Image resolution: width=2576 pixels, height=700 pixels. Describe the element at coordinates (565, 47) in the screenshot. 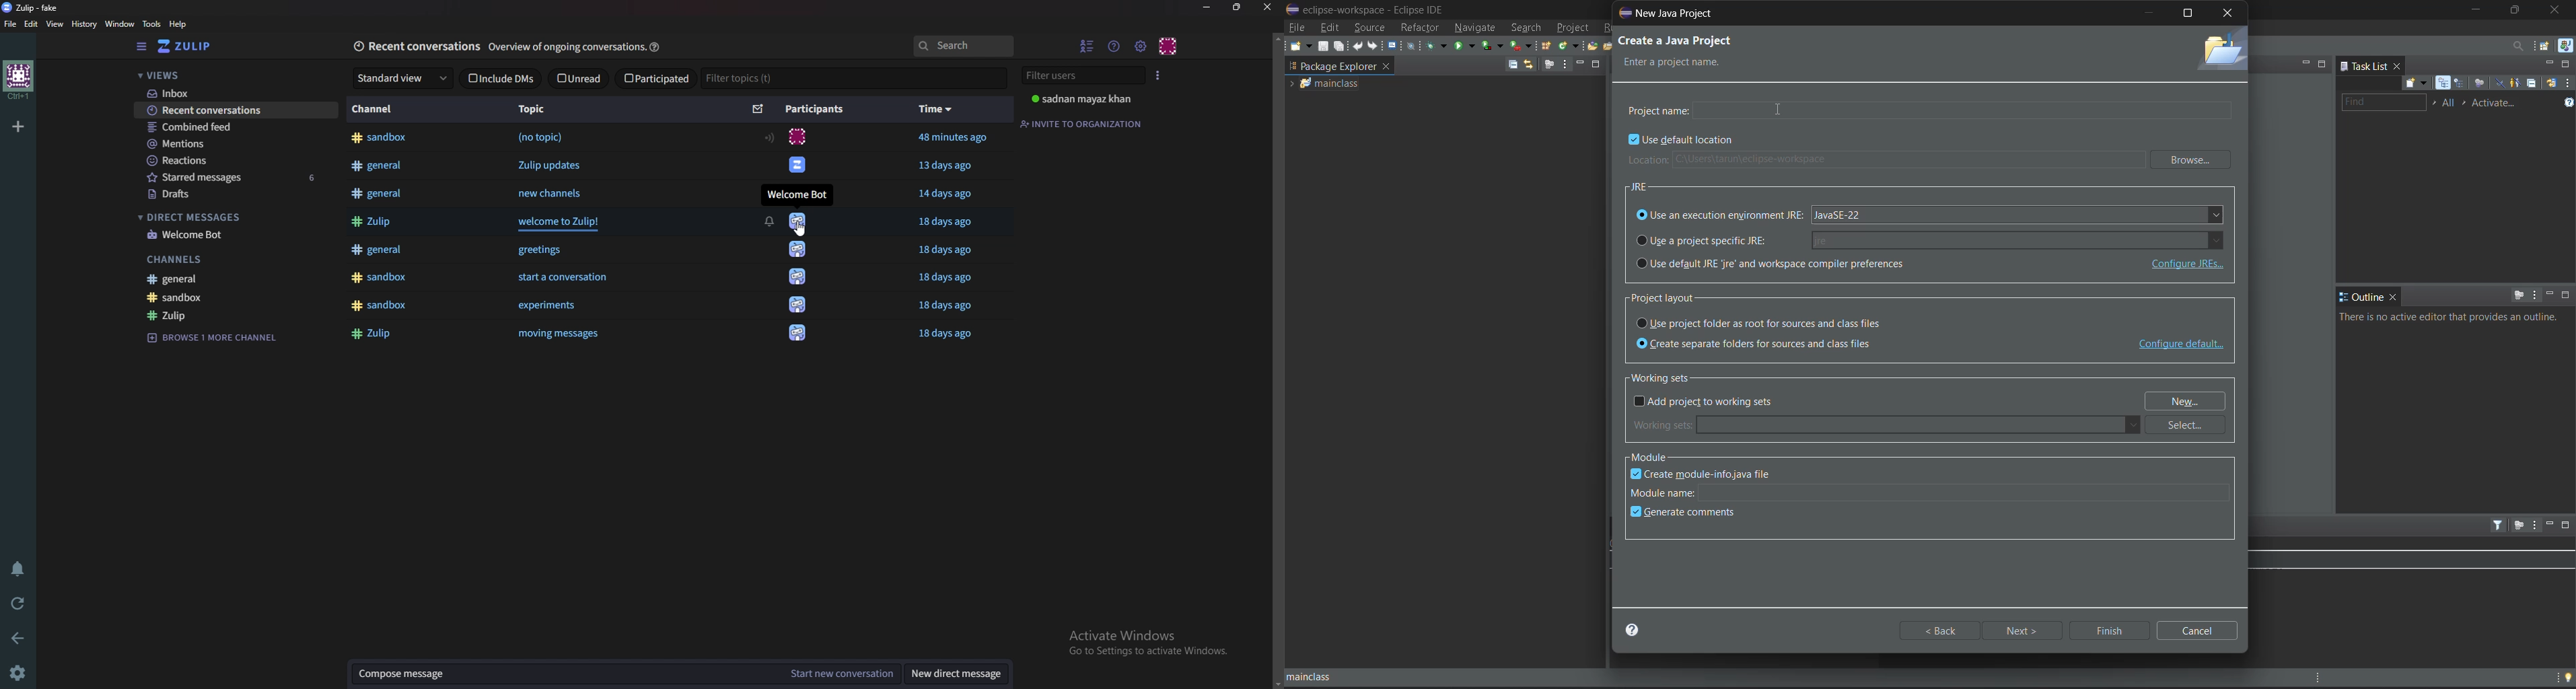

I see `Info` at that location.